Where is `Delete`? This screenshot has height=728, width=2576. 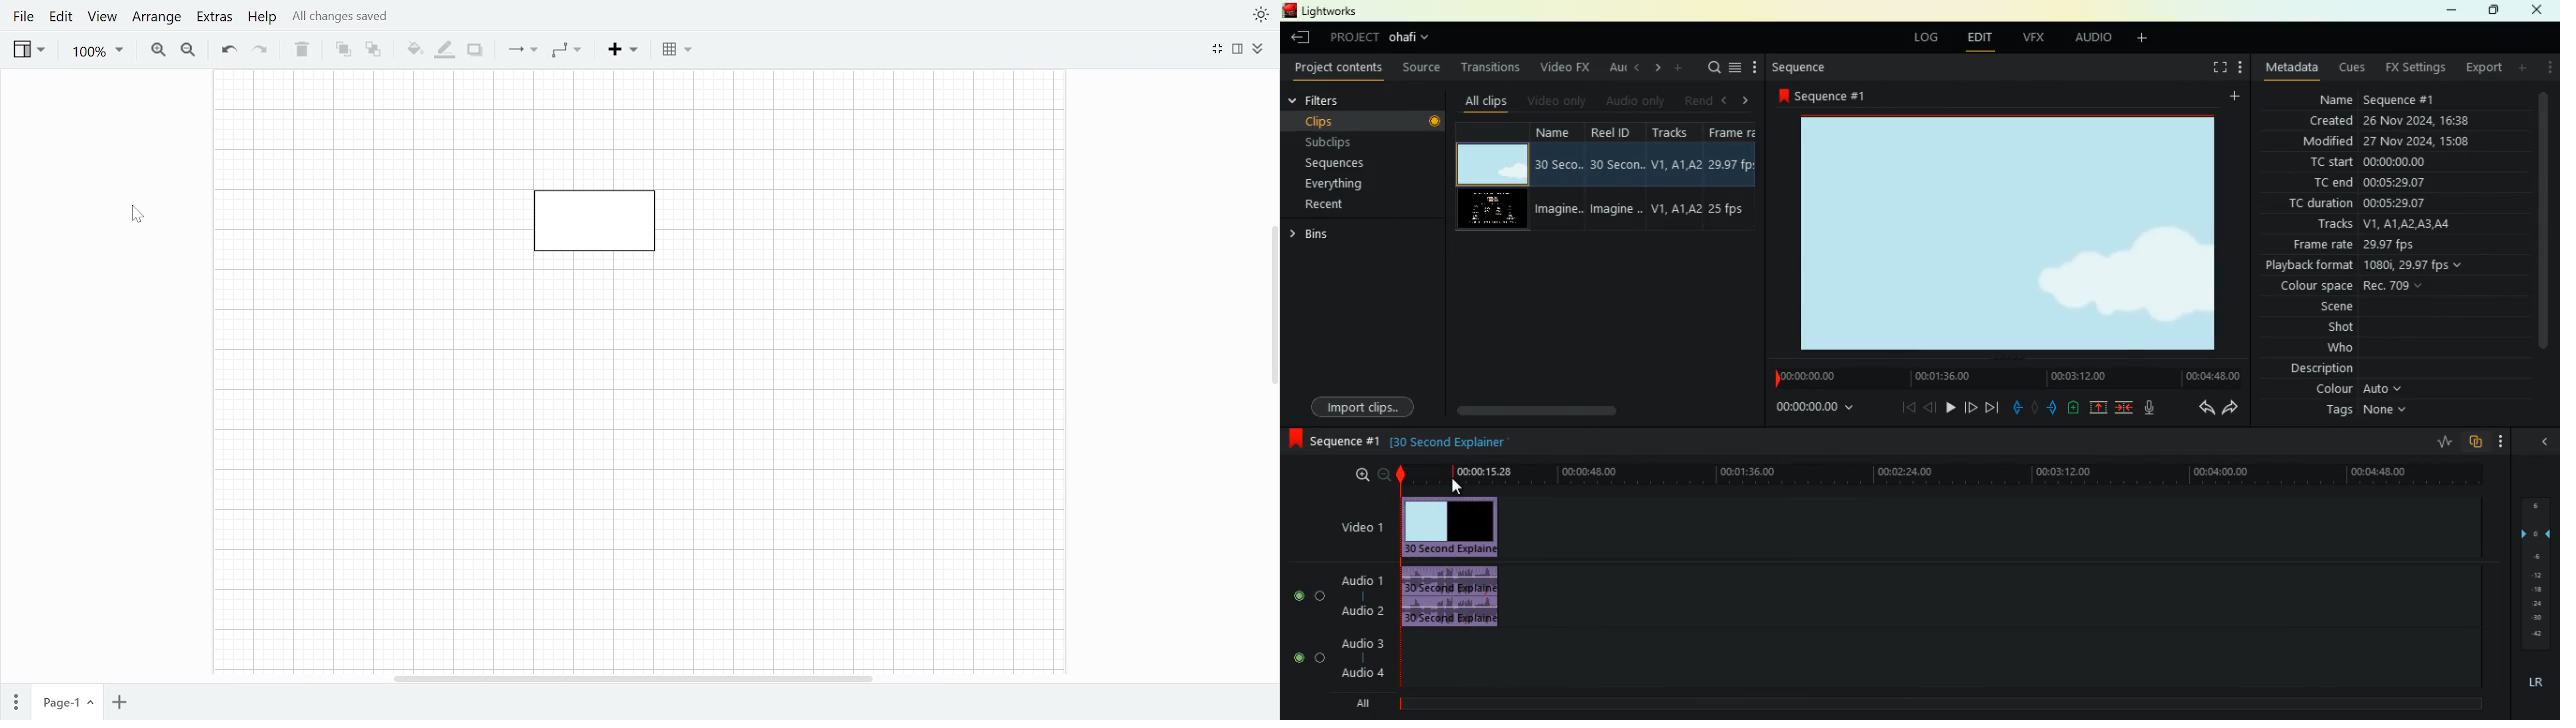
Delete is located at coordinates (301, 50).